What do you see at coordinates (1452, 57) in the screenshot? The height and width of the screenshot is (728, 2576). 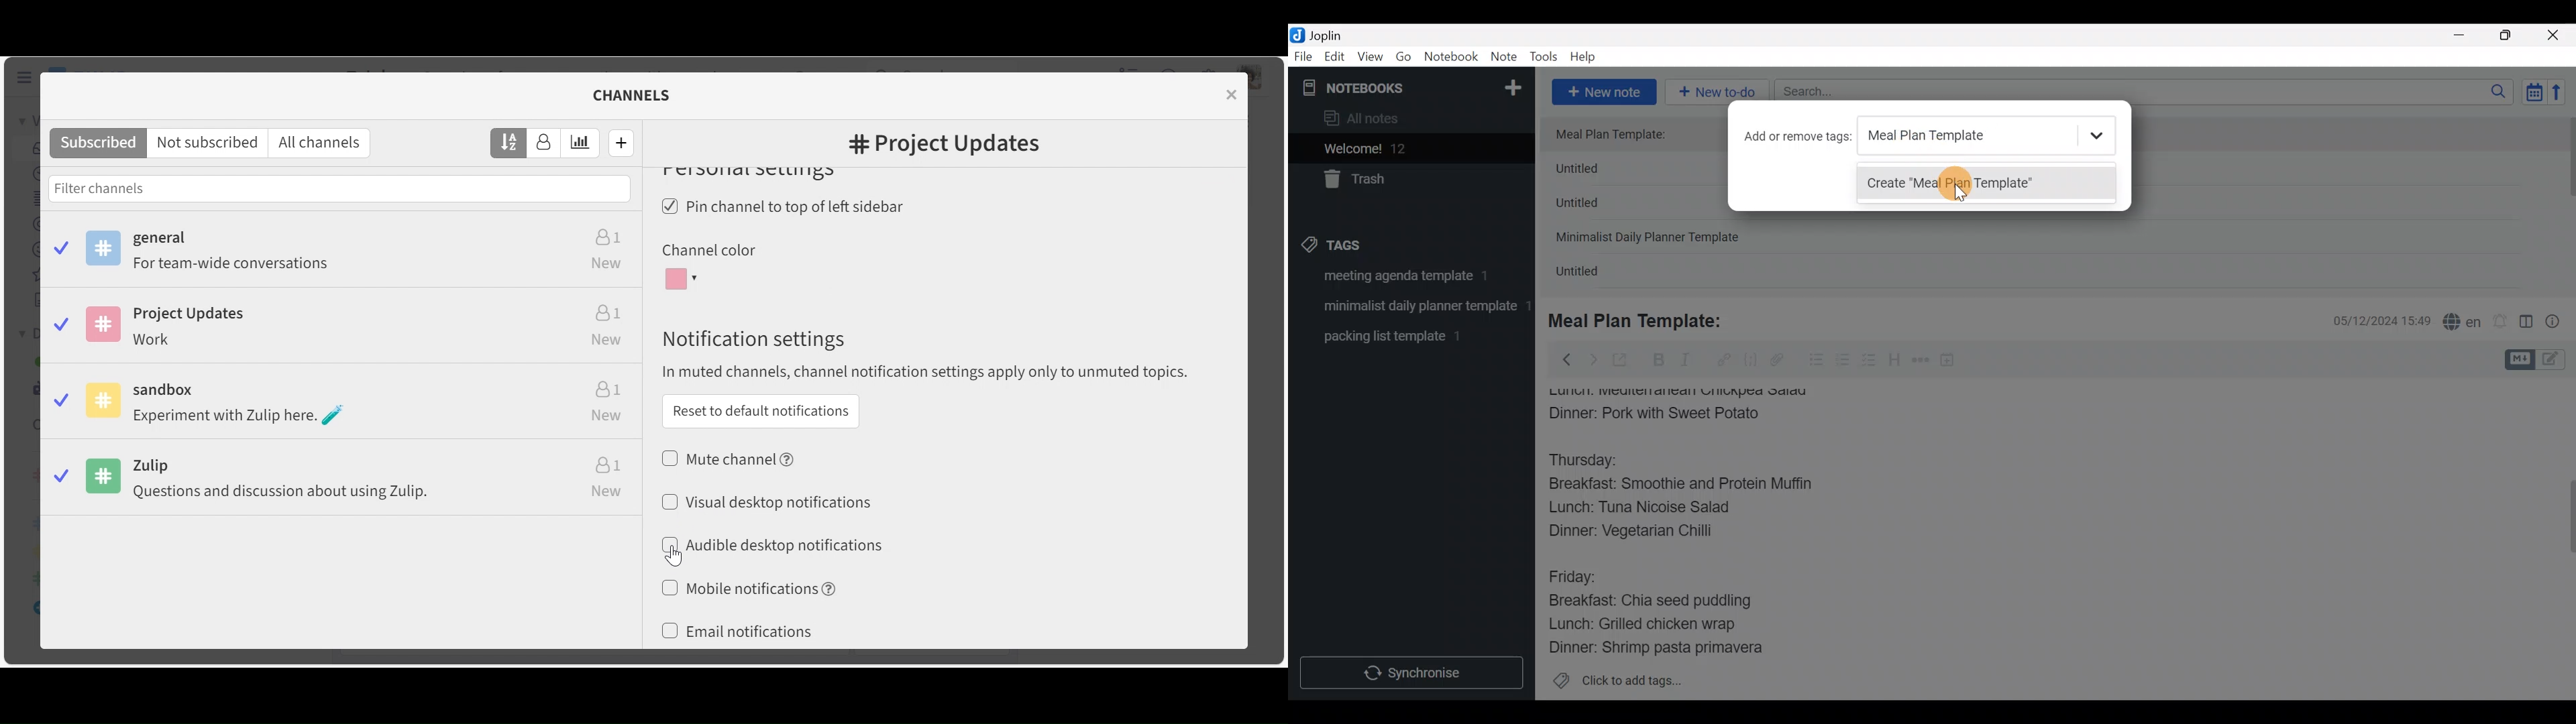 I see `Notebook` at bounding box center [1452, 57].